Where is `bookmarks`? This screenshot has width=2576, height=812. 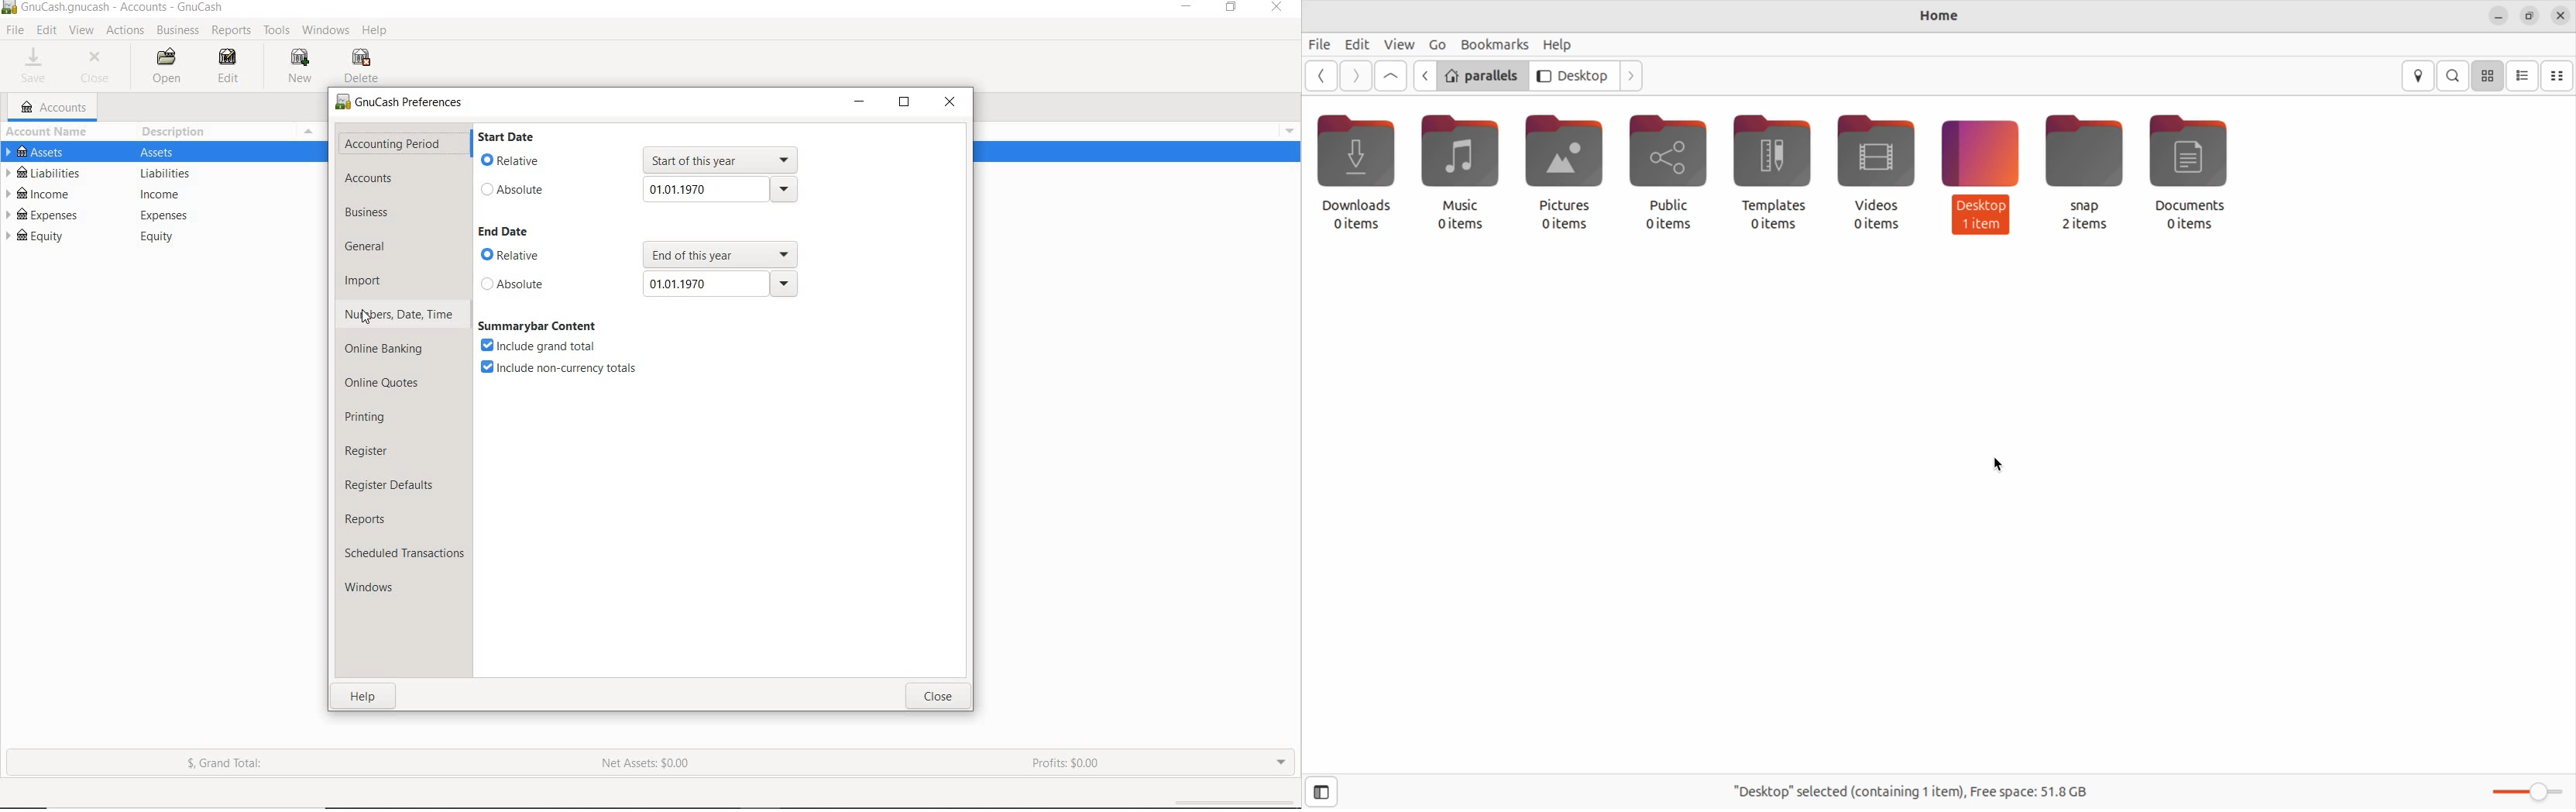
bookmarks is located at coordinates (1495, 45).